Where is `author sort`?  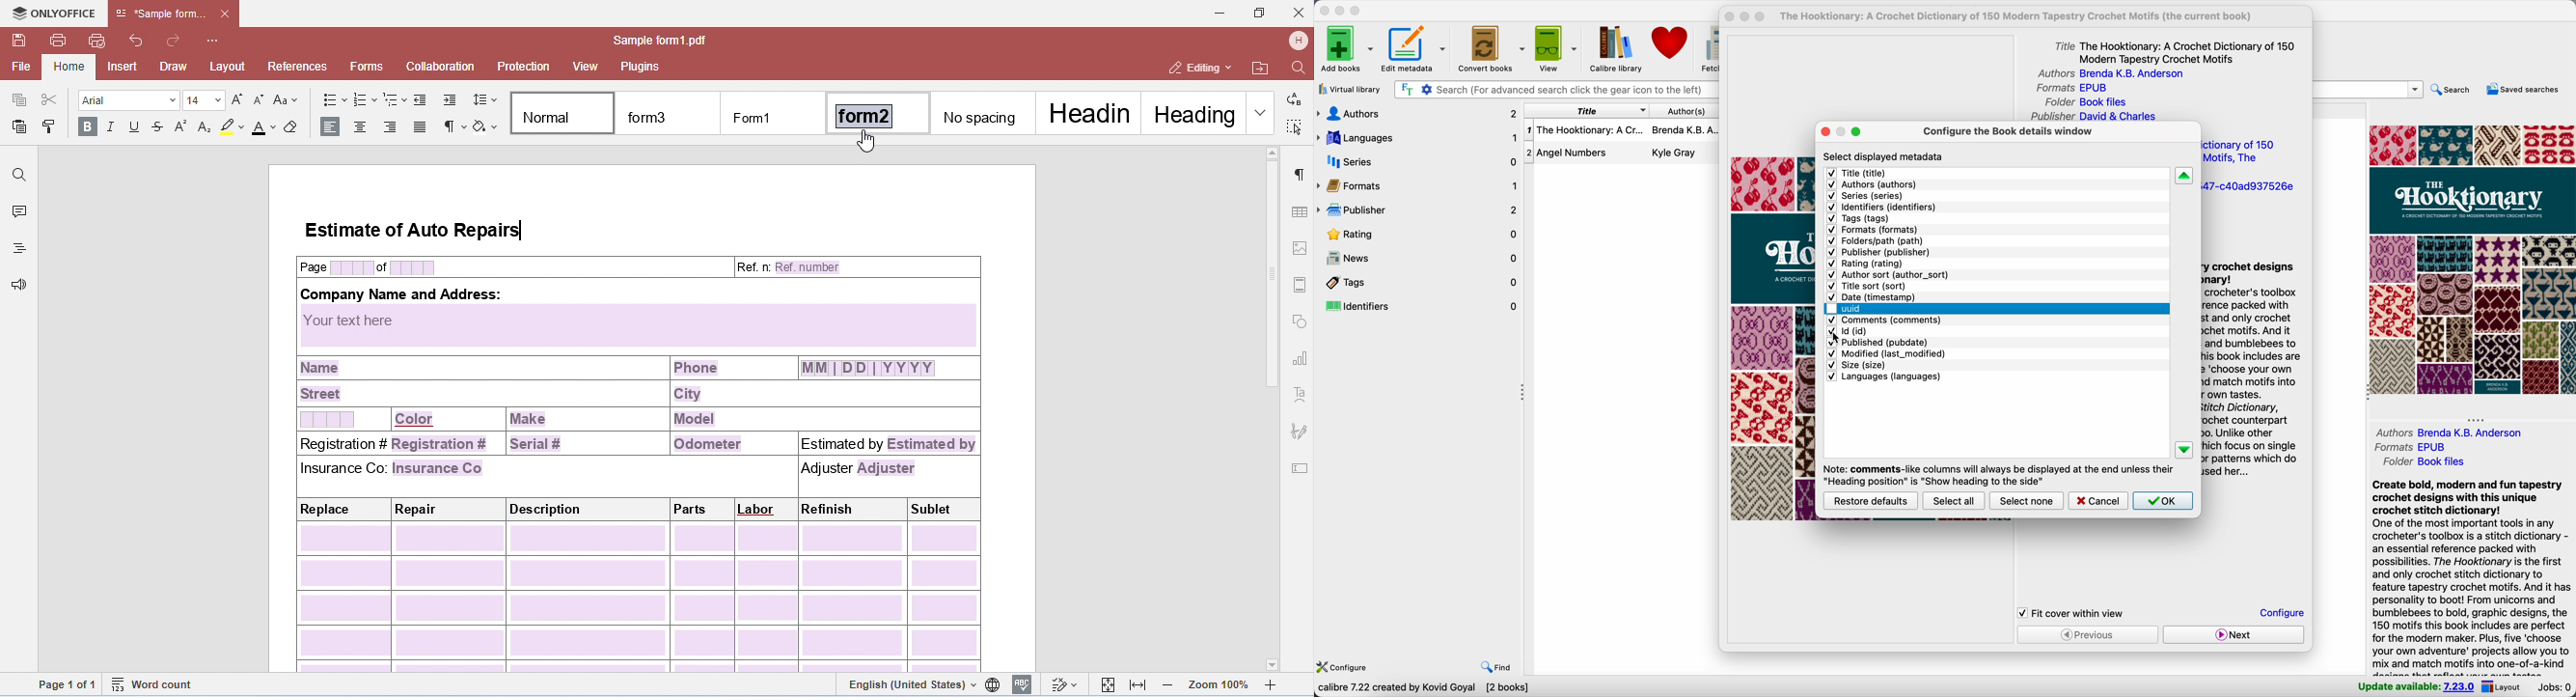 author sort is located at coordinates (1888, 275).